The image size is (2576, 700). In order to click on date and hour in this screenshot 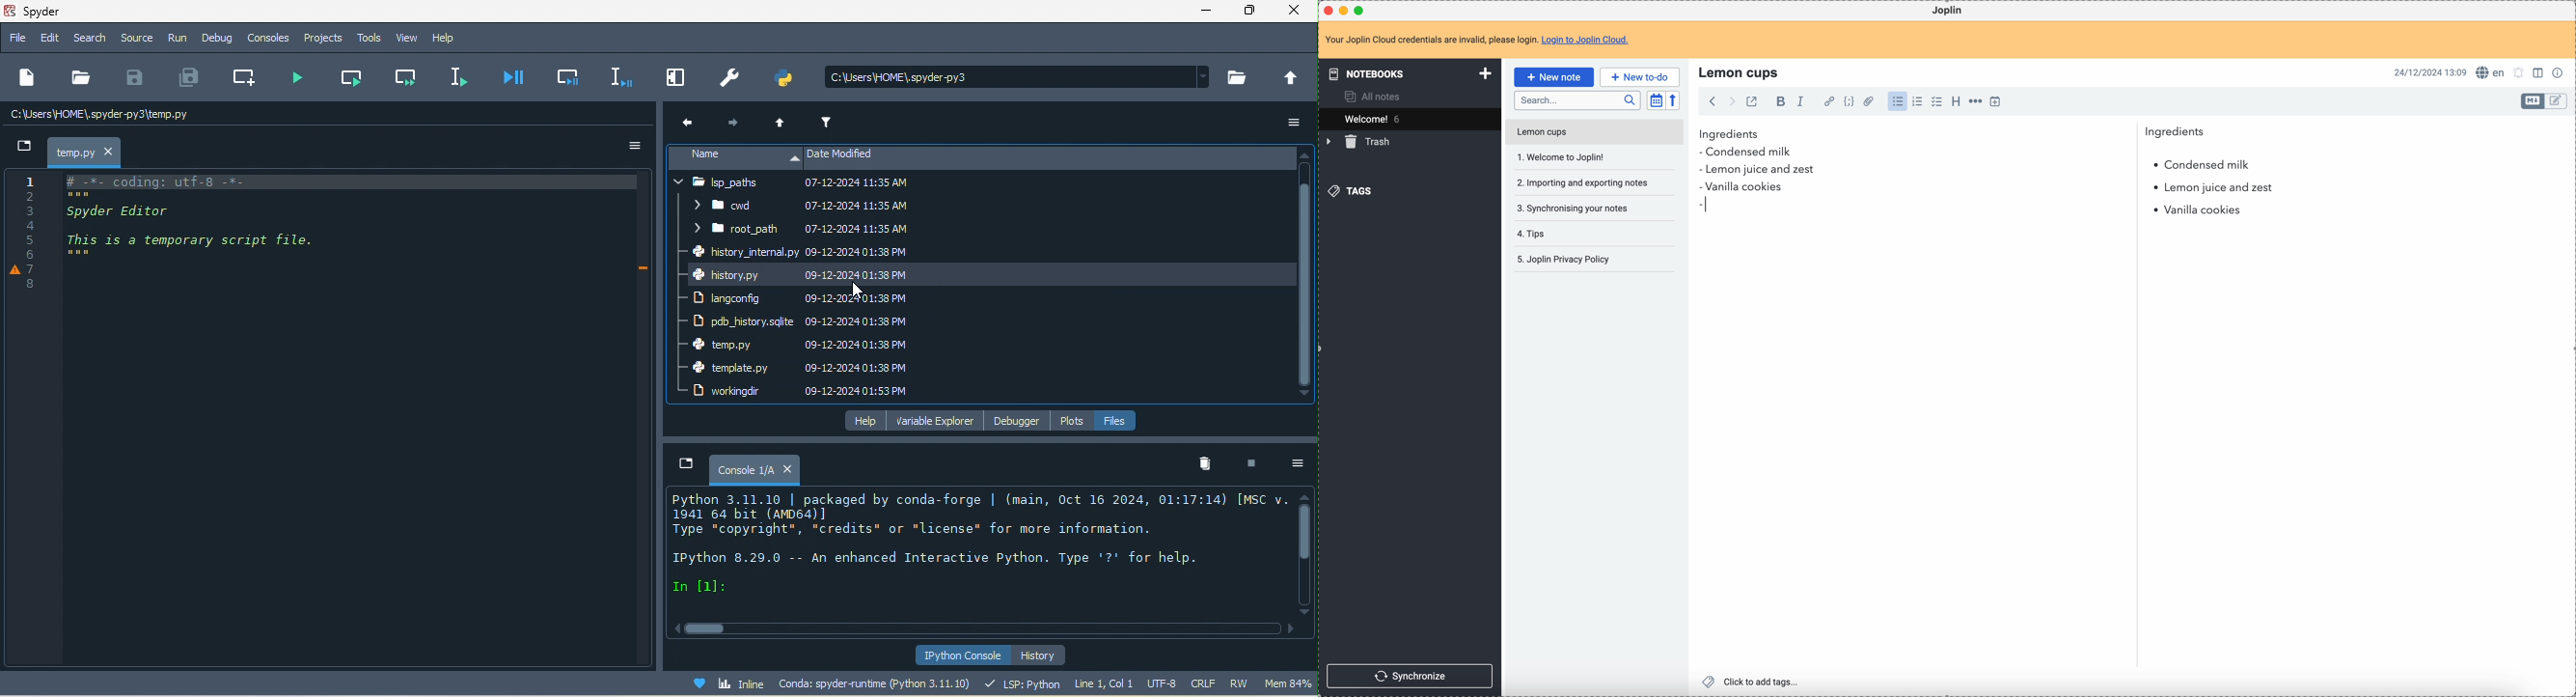, I will do `click(2431, 72)`.